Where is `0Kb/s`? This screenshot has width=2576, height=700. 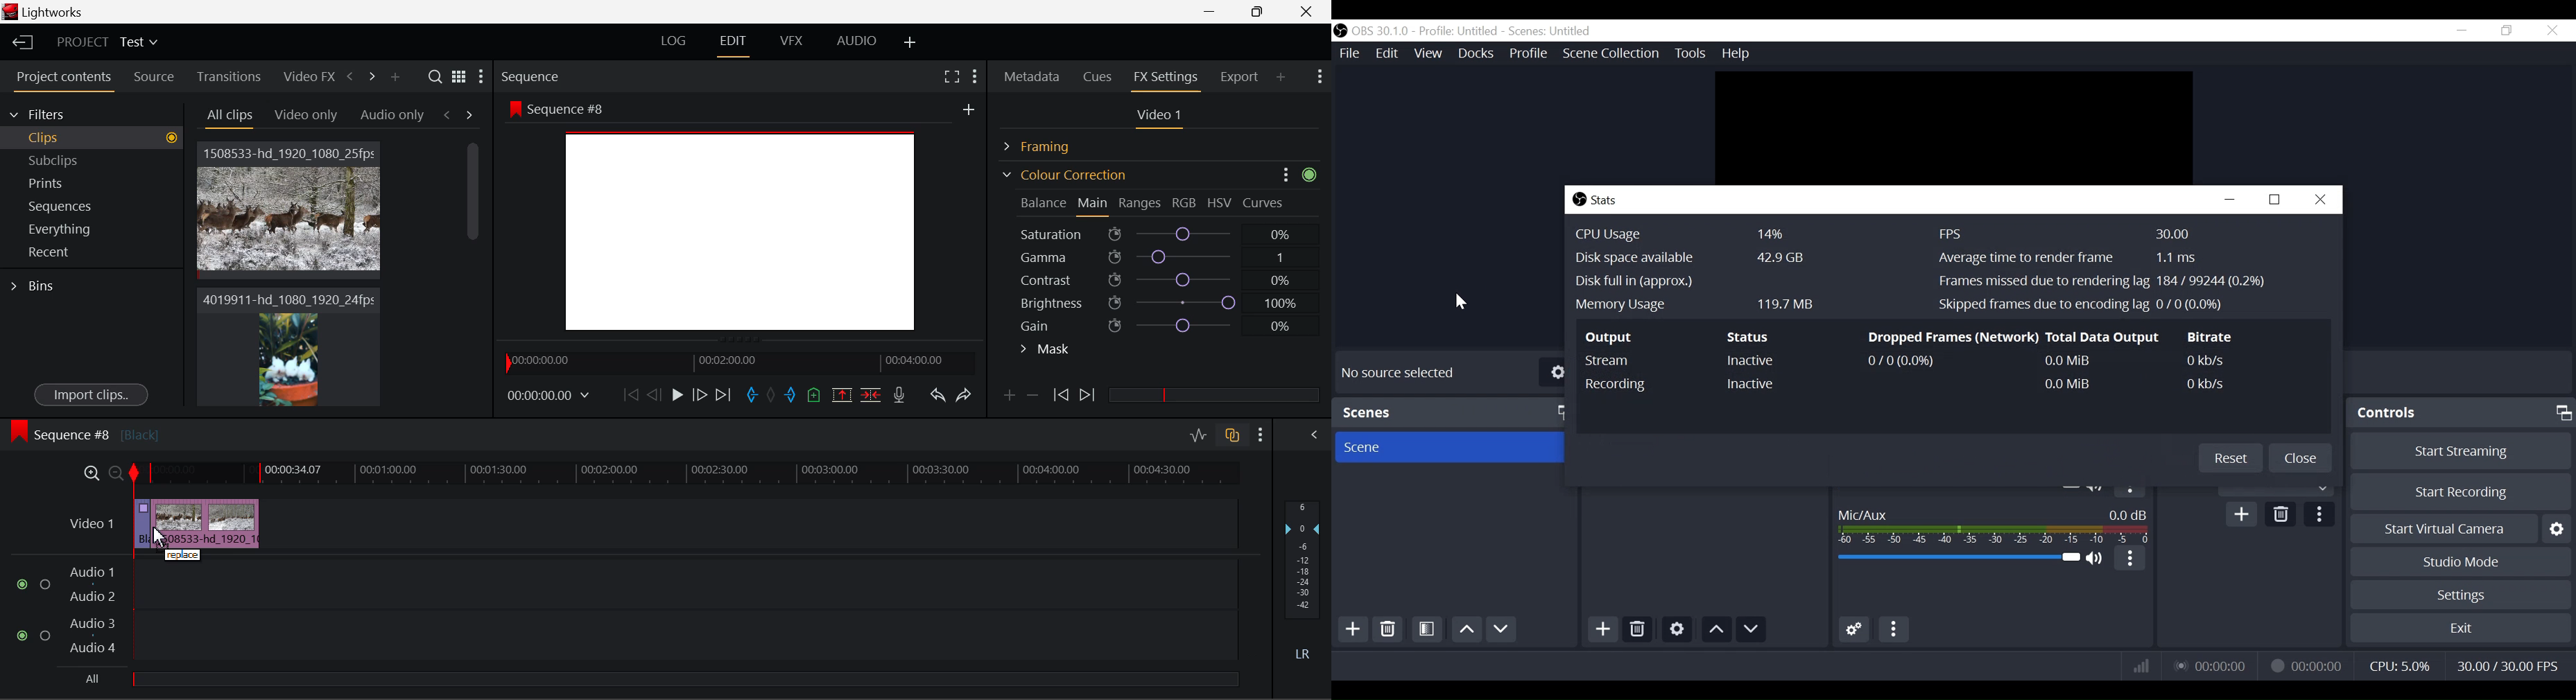 0Kb/s is located at coordinates (2211, 361).